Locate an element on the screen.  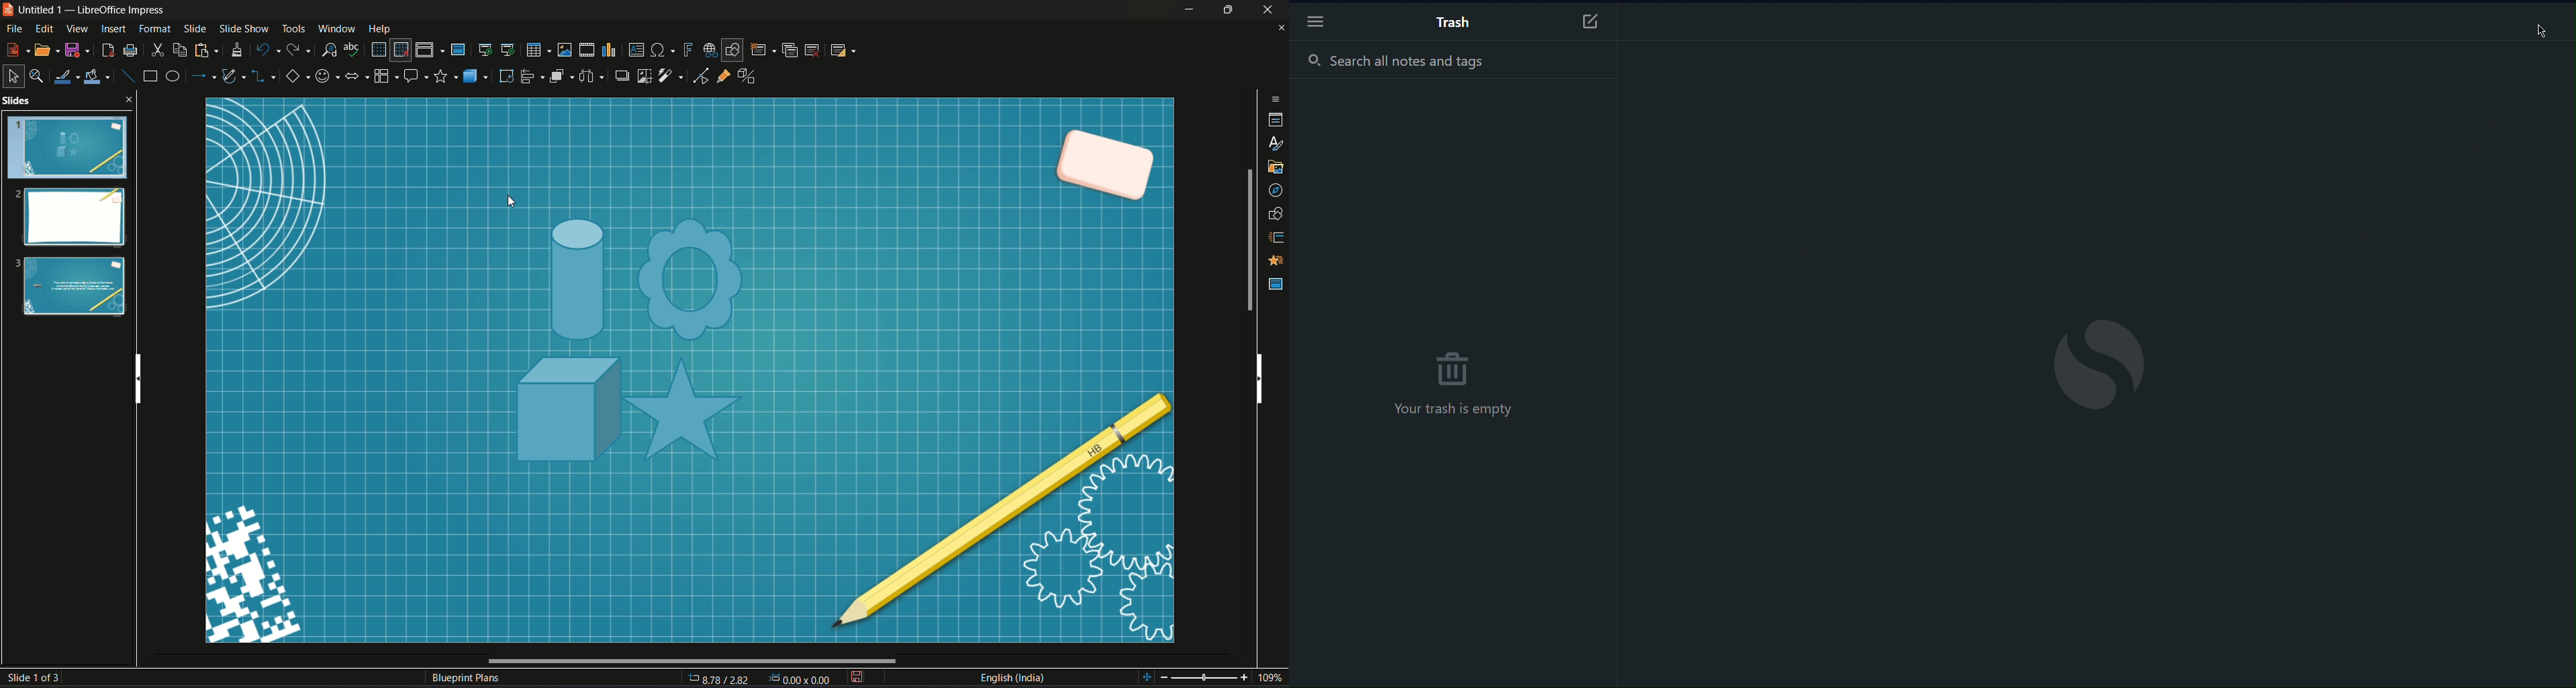
start from first slide is located at coordinates (484, 49).